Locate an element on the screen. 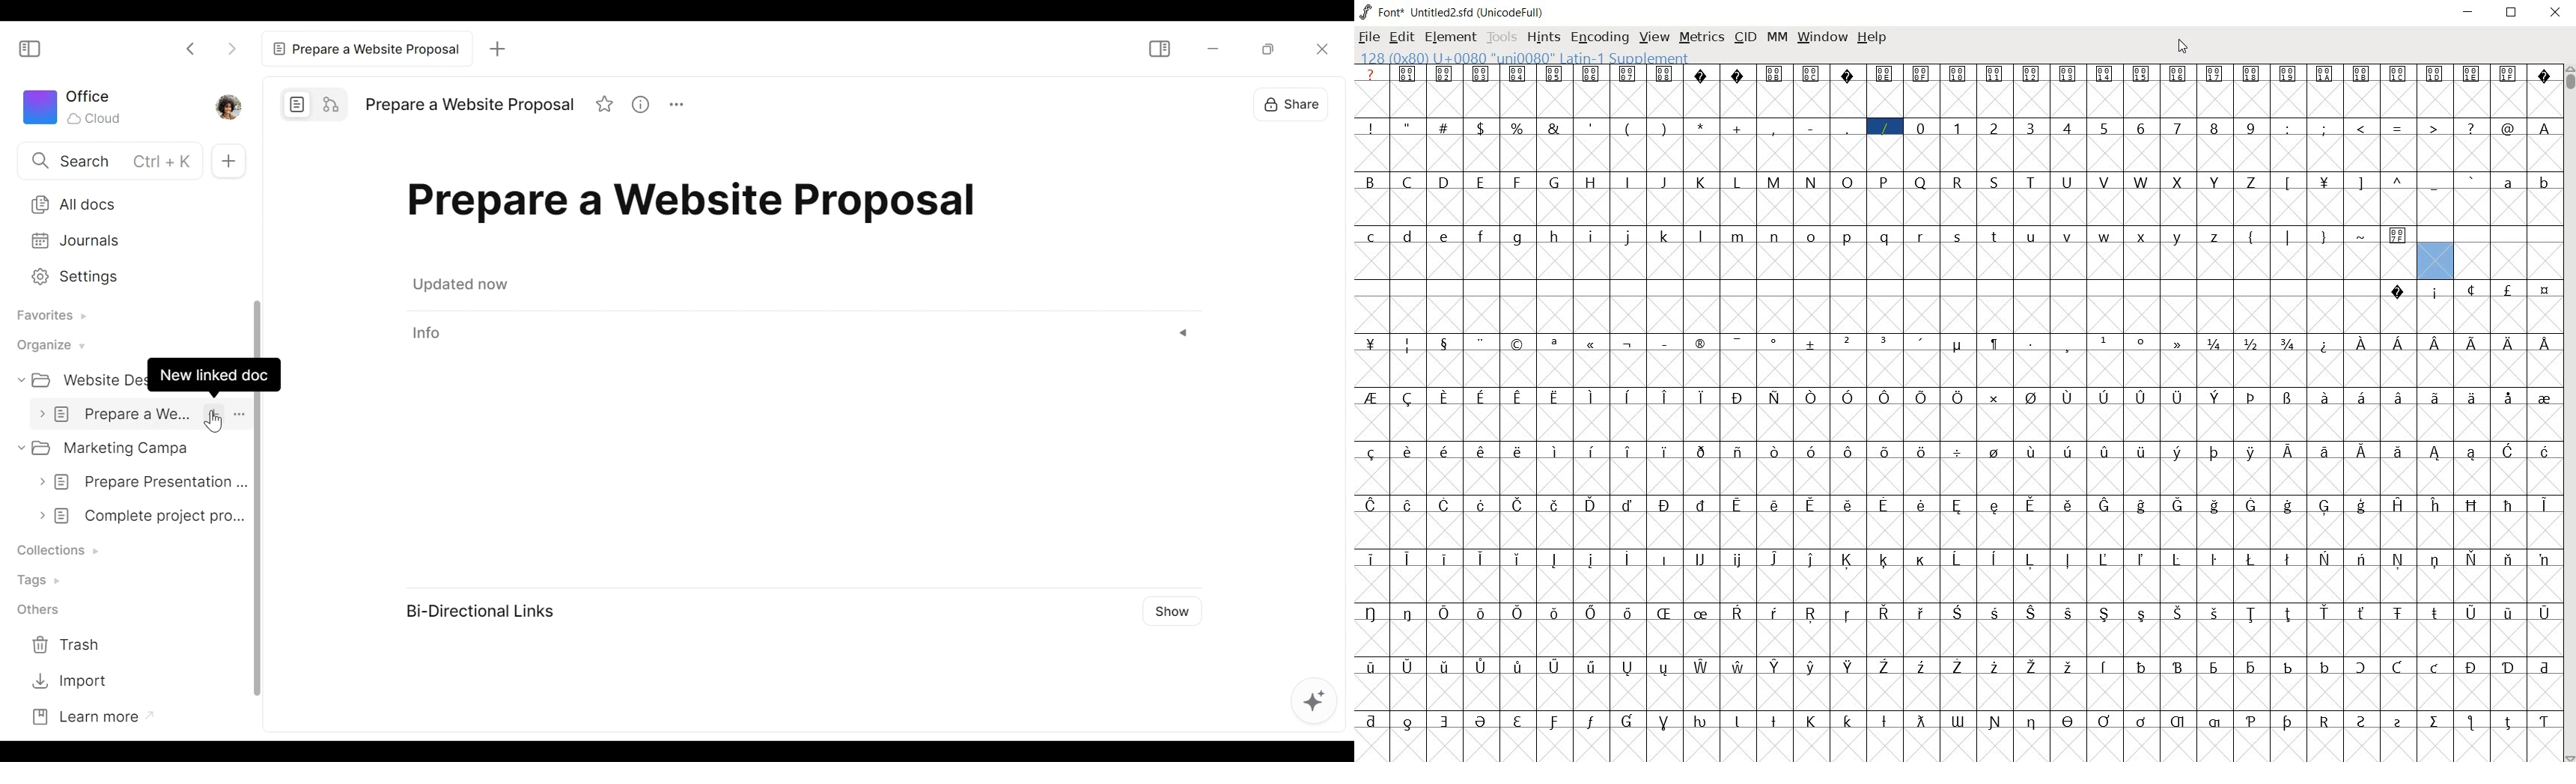  glyph is located at coordinates (1810, 182).